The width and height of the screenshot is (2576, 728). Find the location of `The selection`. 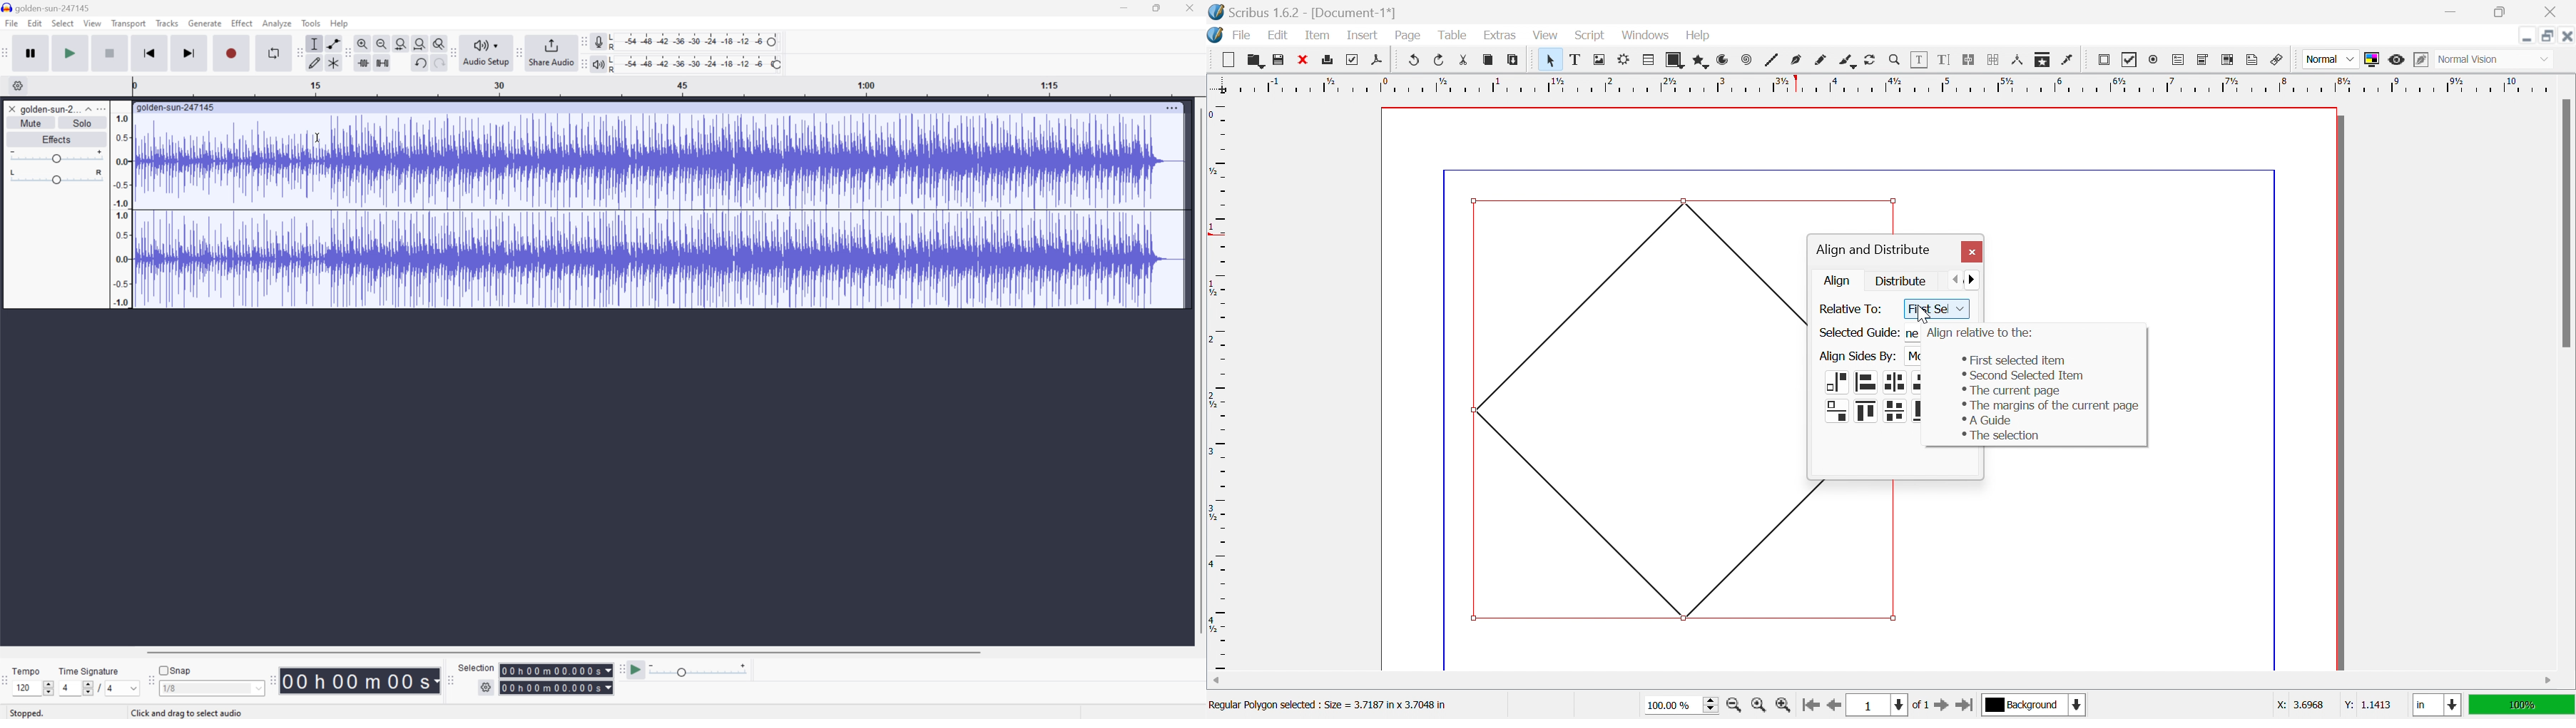

The selection is located at coordinates (2000, 436).